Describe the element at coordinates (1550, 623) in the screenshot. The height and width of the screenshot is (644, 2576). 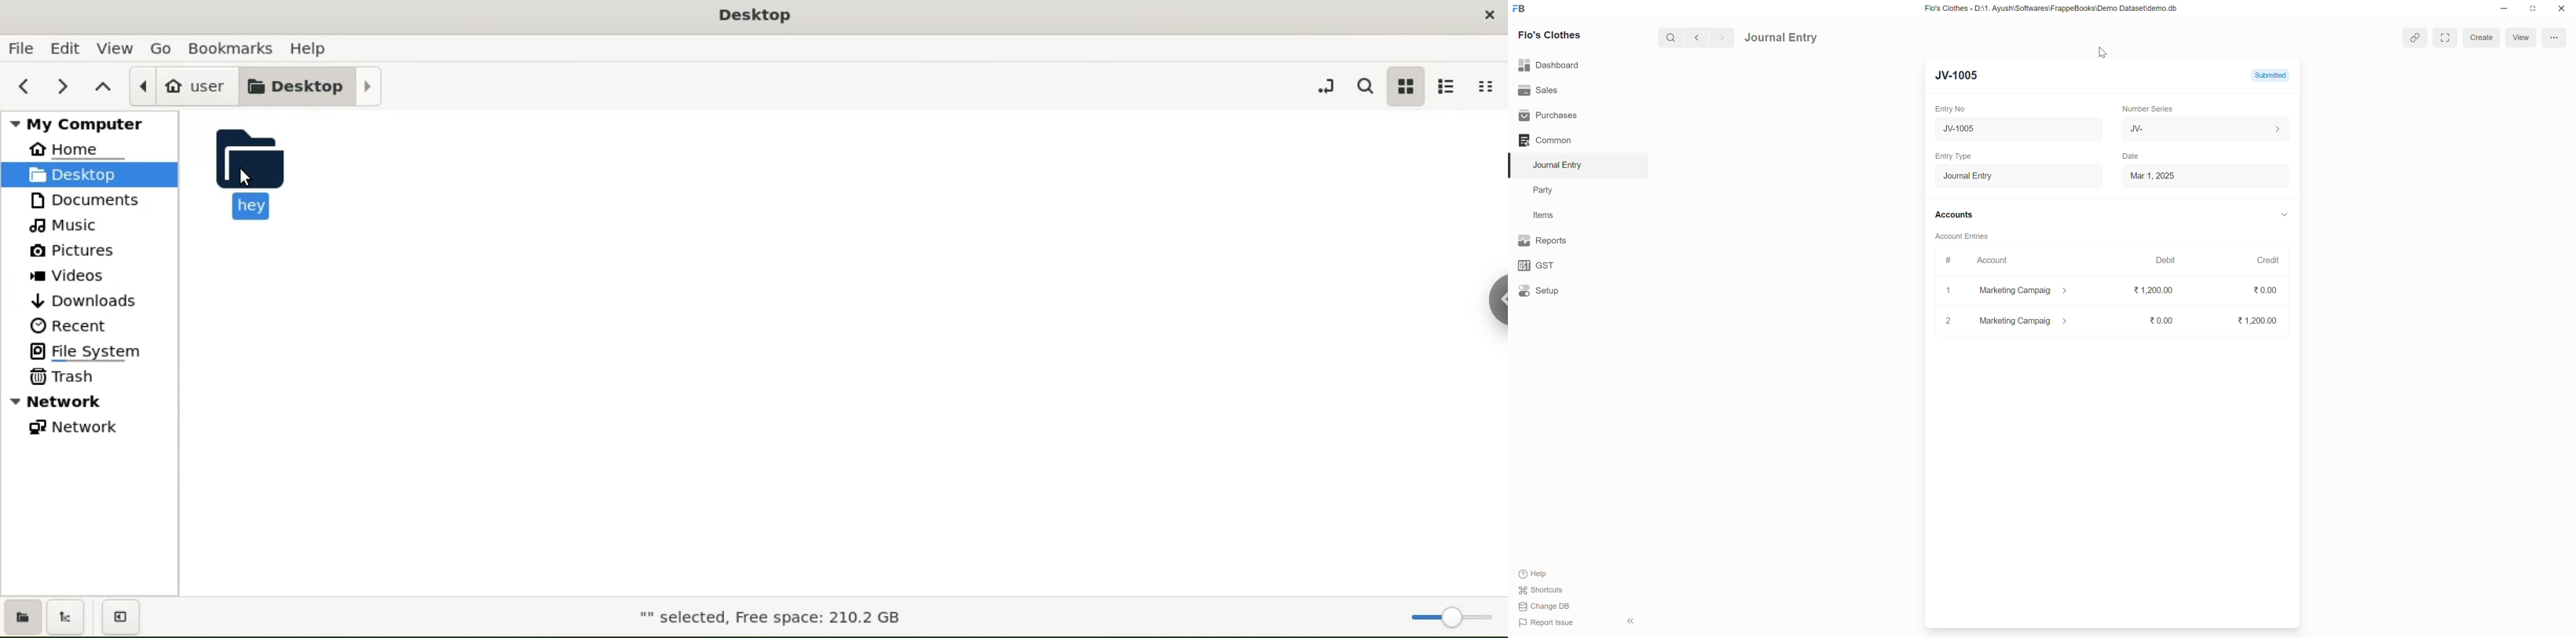
I see `Report Issue` at that location.